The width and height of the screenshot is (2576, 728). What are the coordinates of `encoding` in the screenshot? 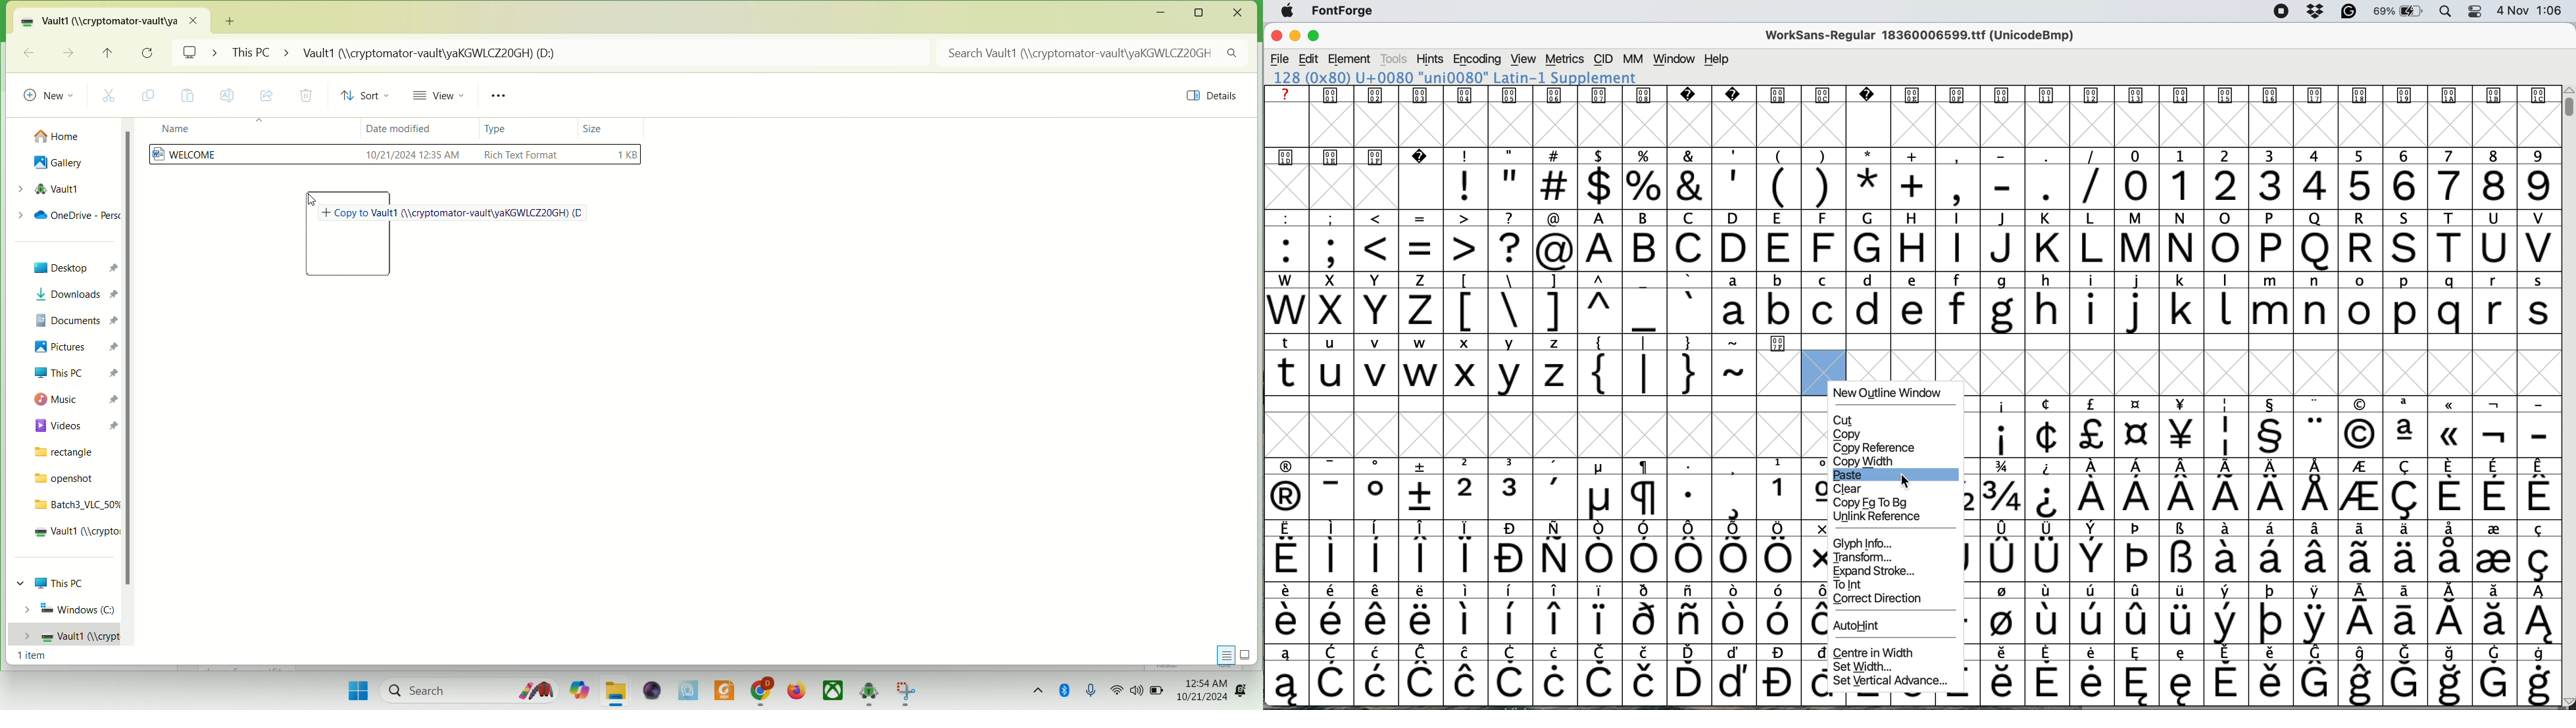 It's located at (1476, 59).